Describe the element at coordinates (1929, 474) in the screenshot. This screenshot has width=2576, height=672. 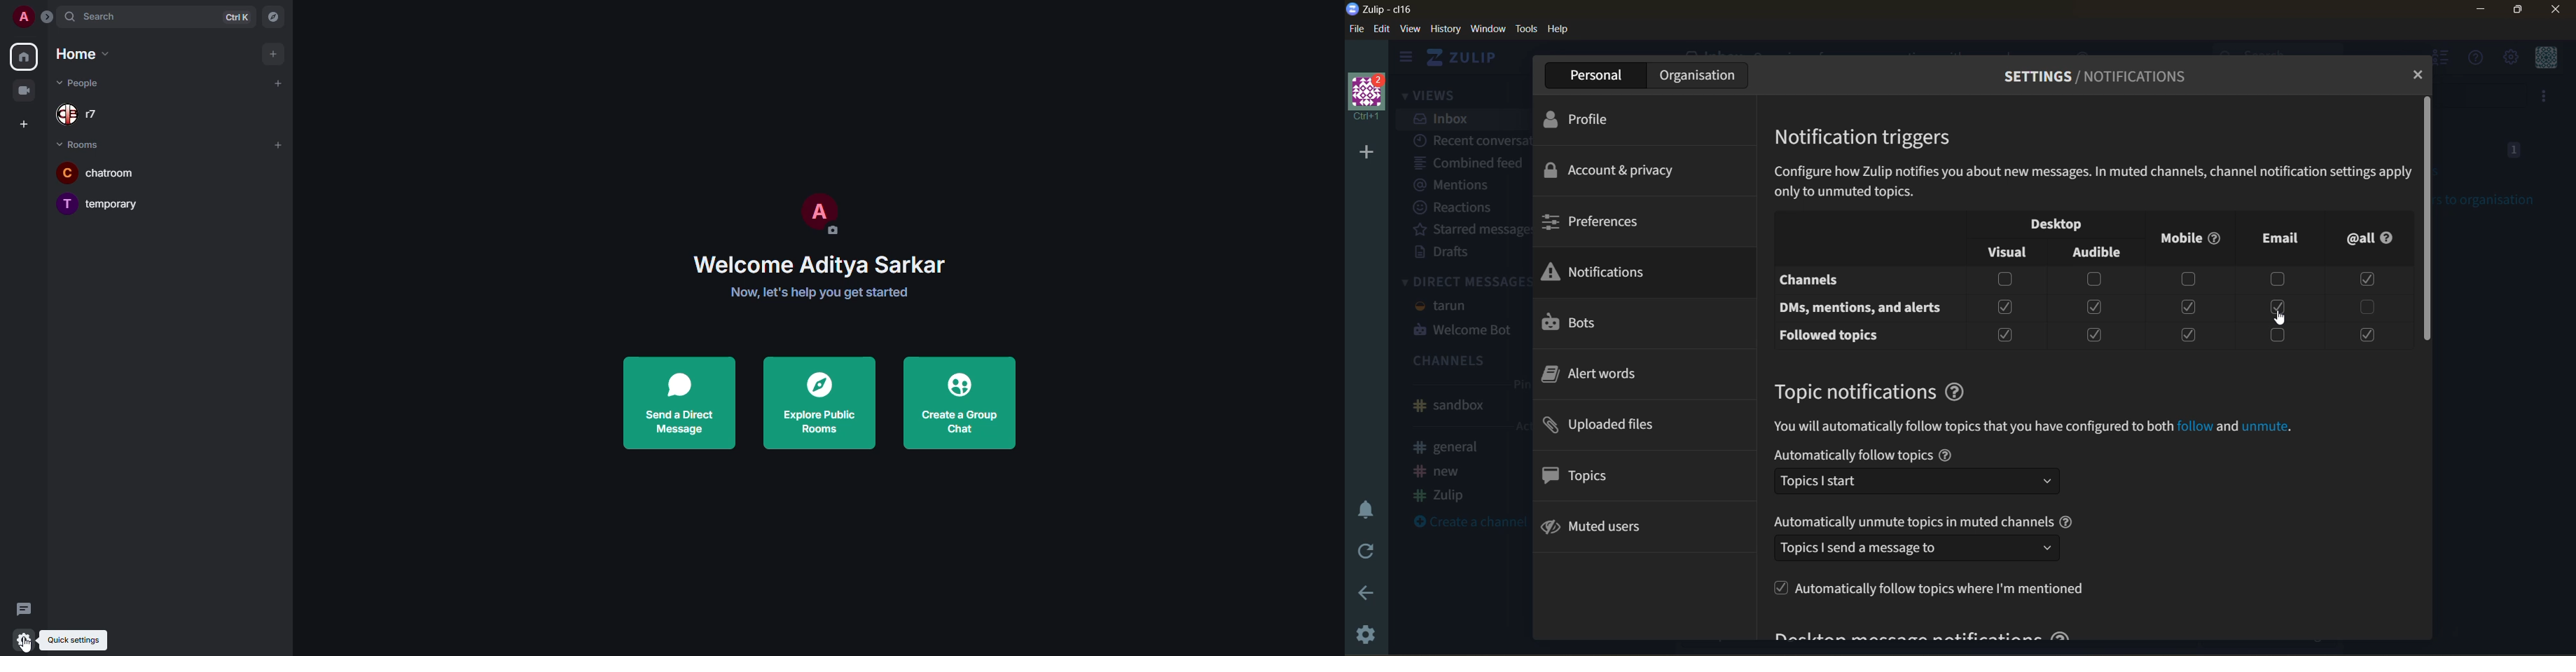
I see `automatically follow topics` at that location.